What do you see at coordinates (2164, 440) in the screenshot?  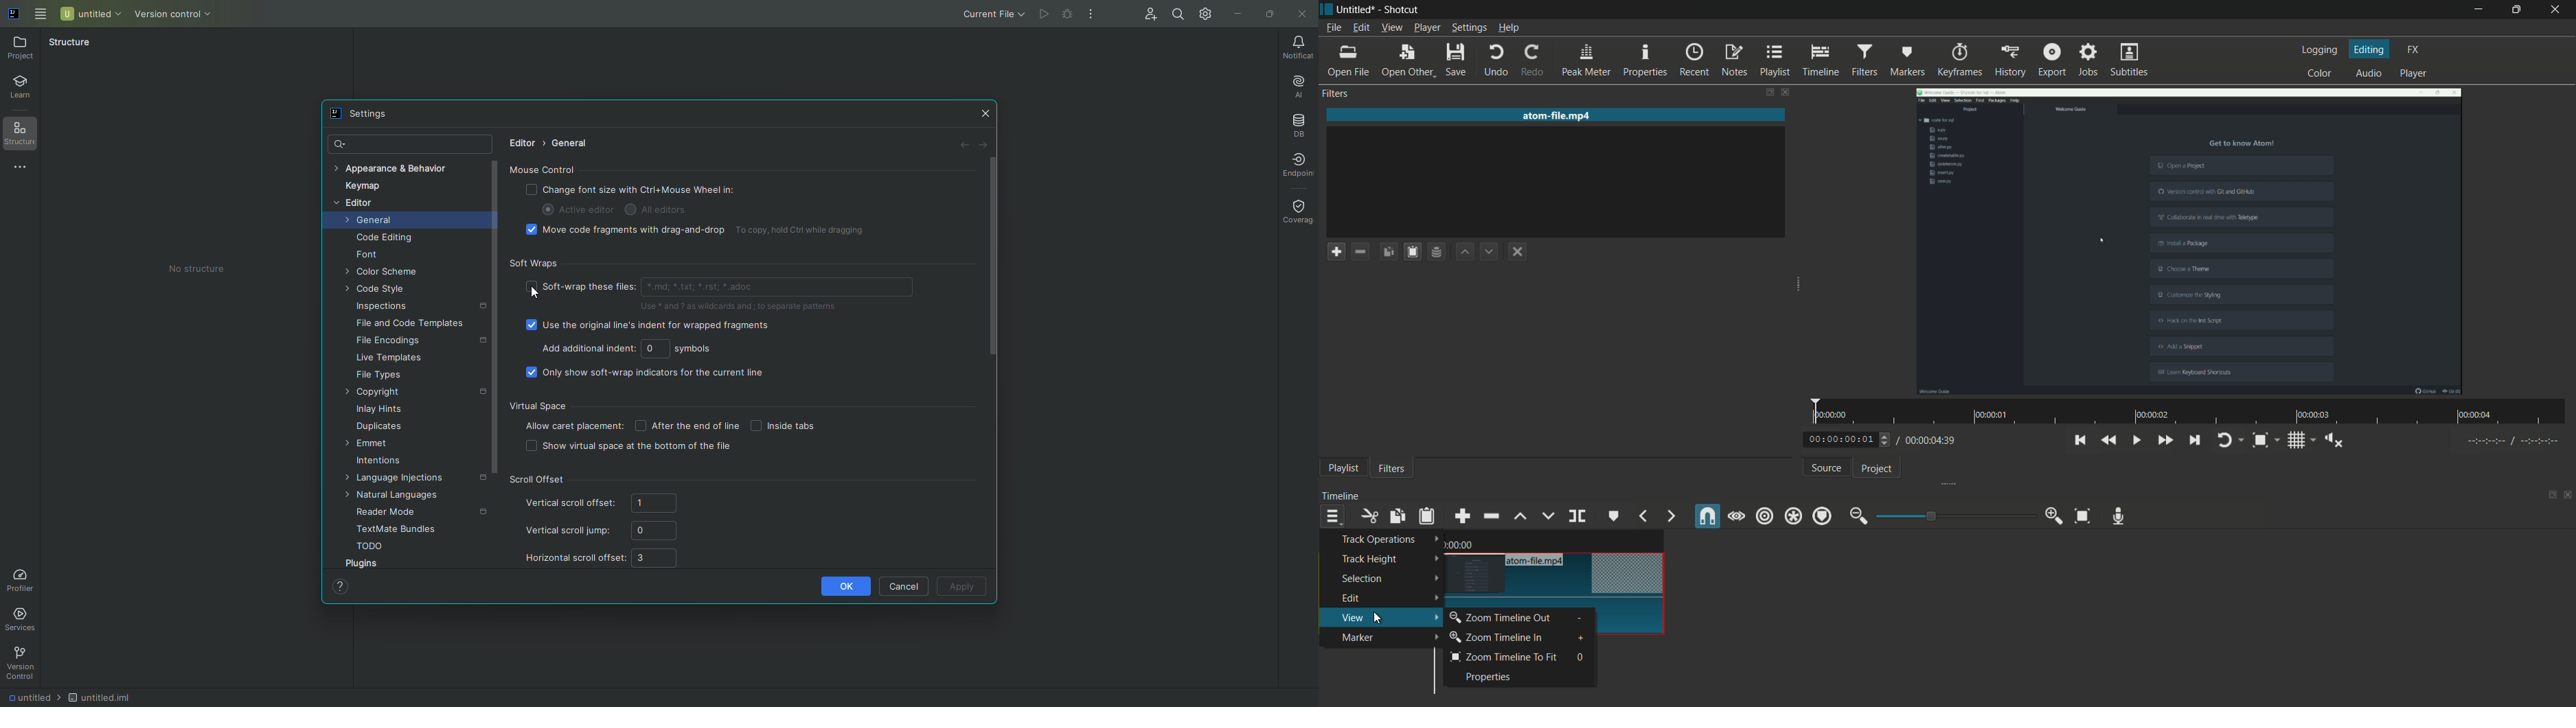 I see `quickly play forward` at bounding box center [2164, 440].